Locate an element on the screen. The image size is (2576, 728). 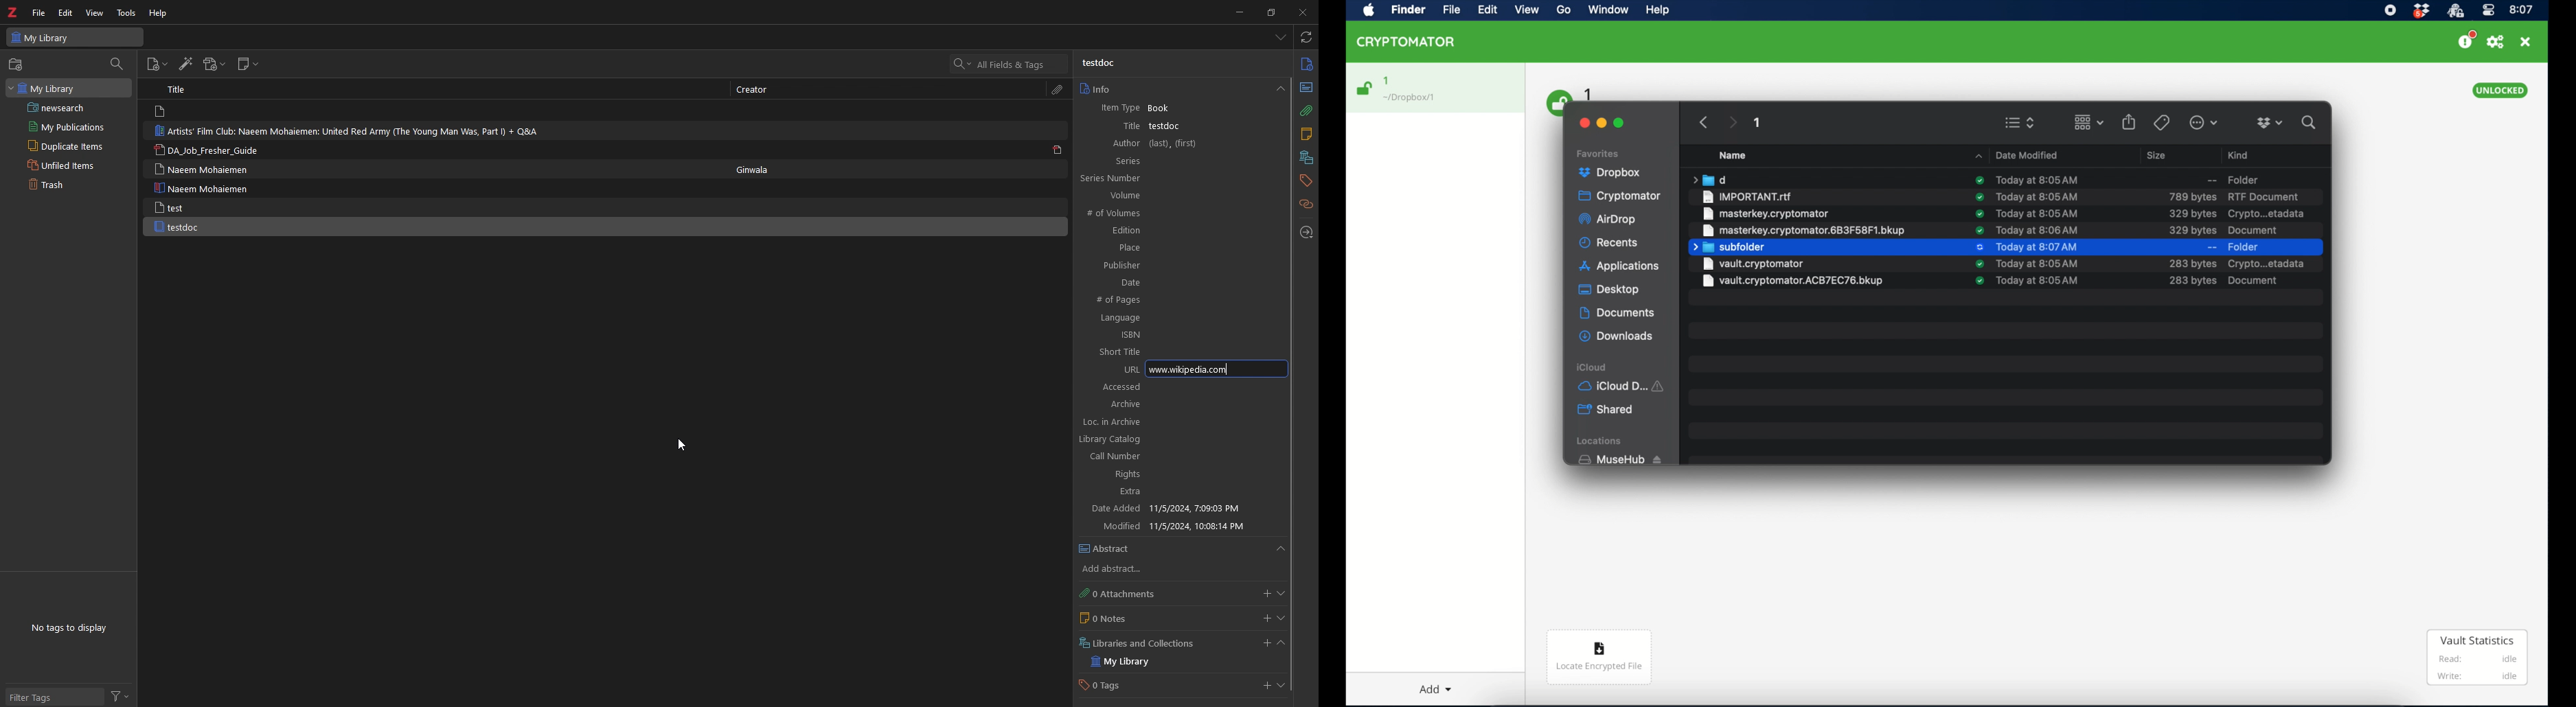
add notes is located at coordinates (1266, 618).